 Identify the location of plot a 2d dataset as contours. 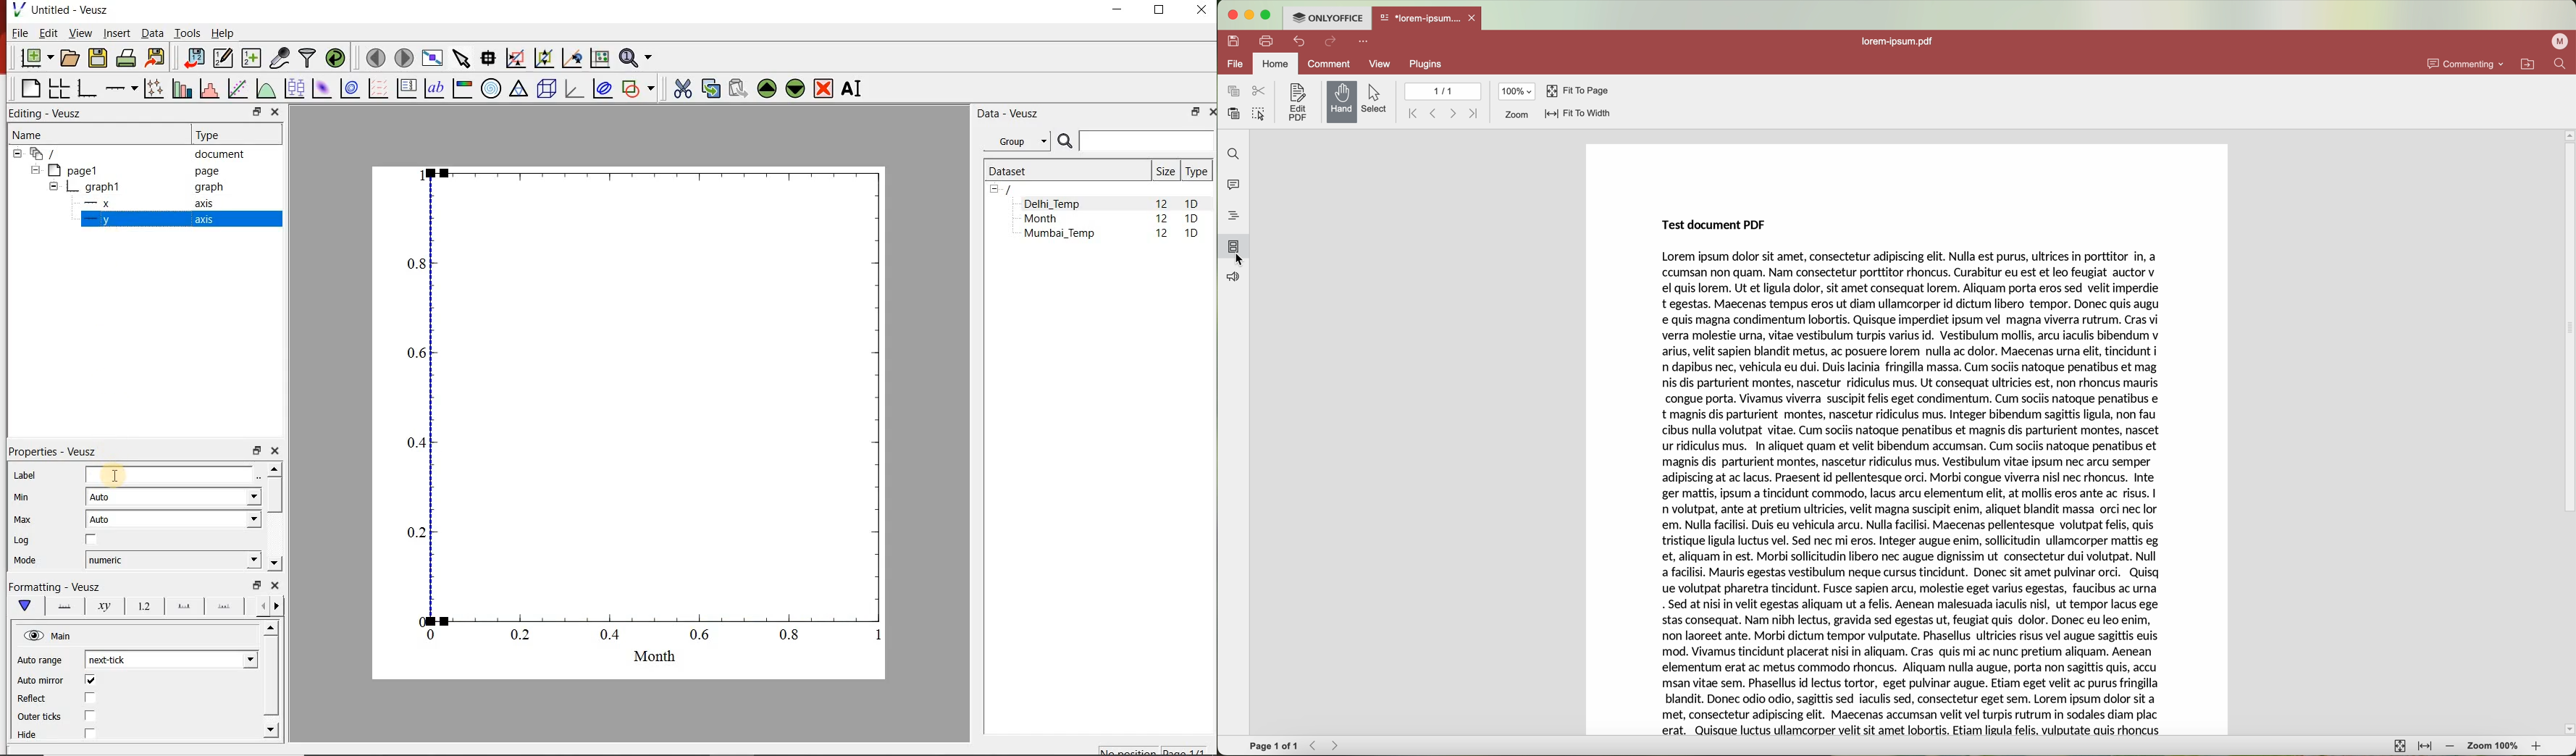
(350, 89).